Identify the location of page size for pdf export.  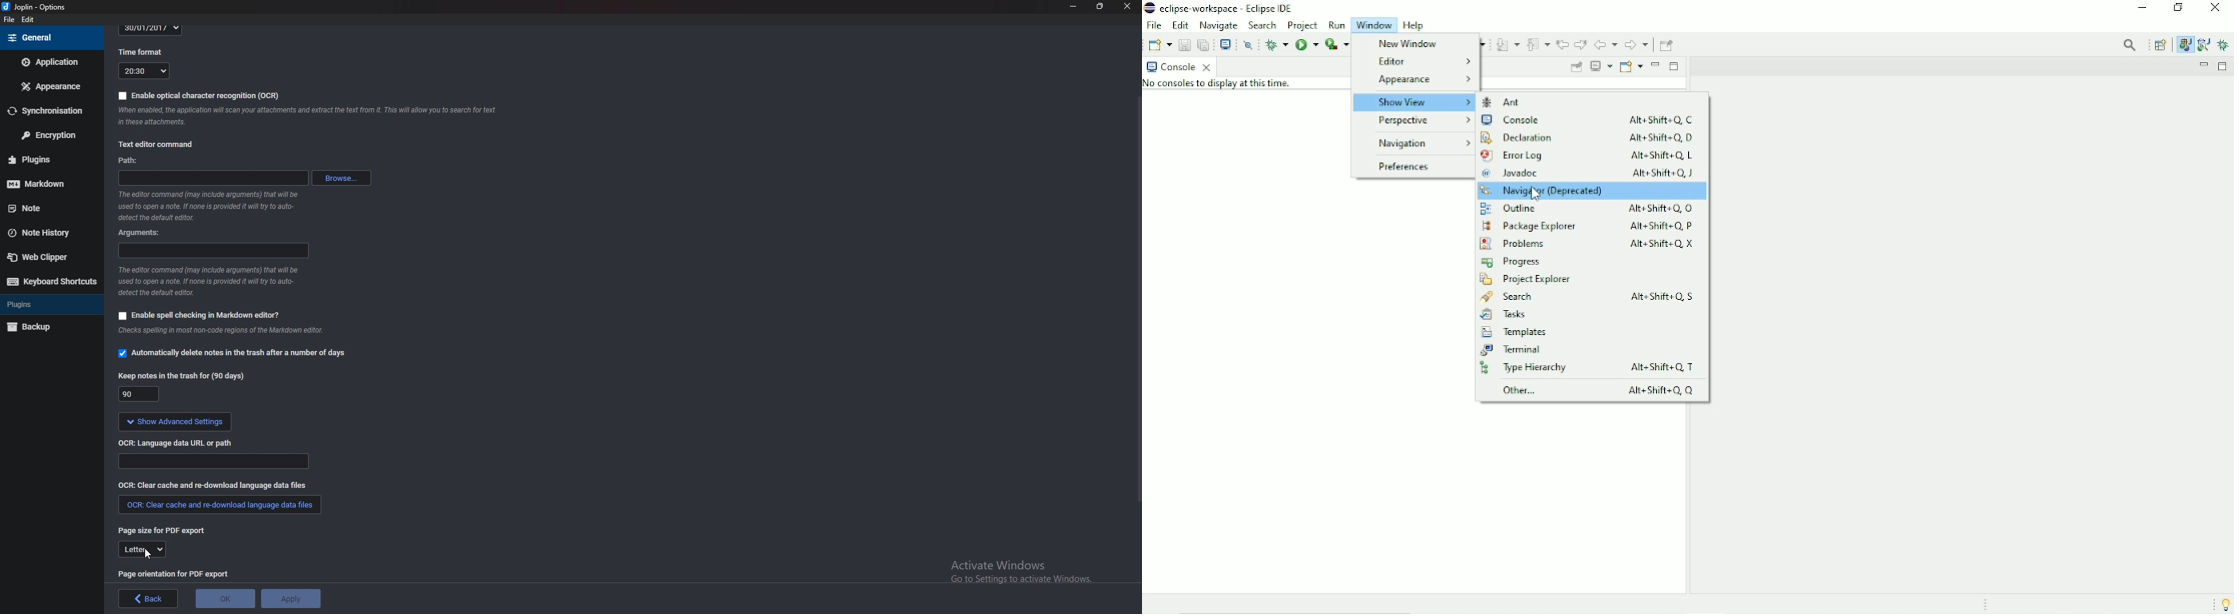
(165, 531).